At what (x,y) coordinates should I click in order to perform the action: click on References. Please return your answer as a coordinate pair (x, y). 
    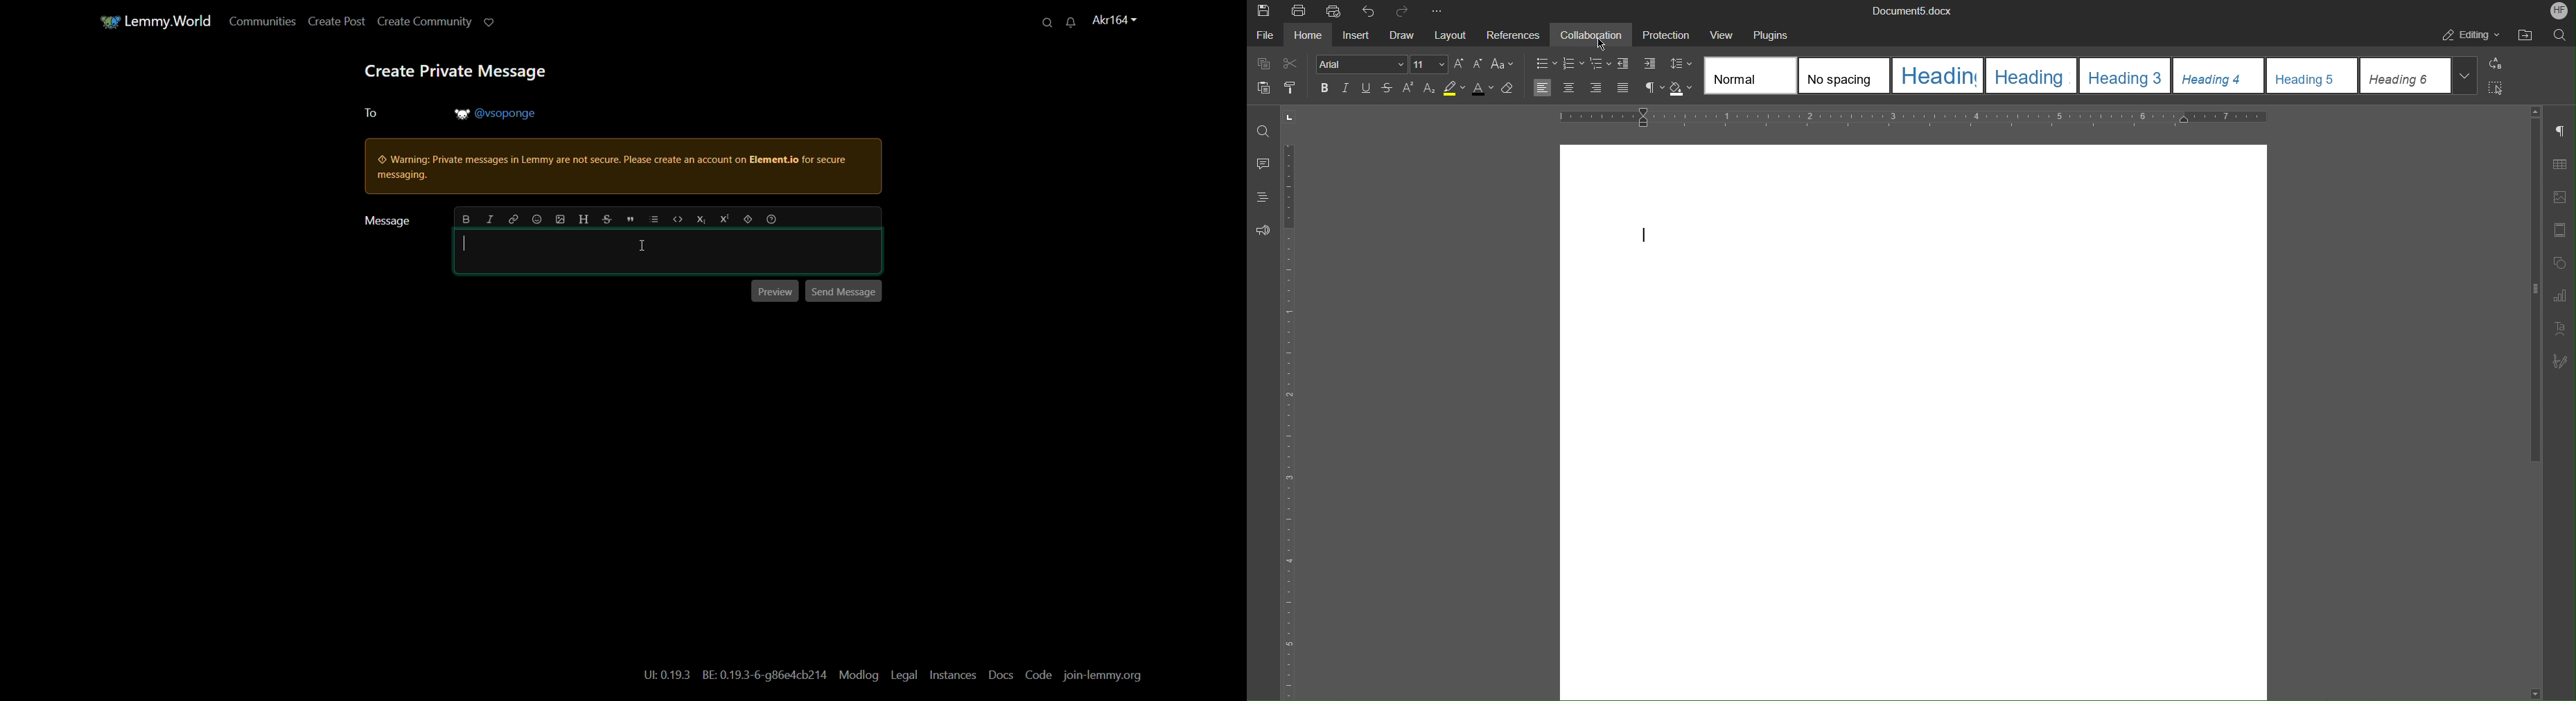
    Looking at the image, I should click on (1518, 35).